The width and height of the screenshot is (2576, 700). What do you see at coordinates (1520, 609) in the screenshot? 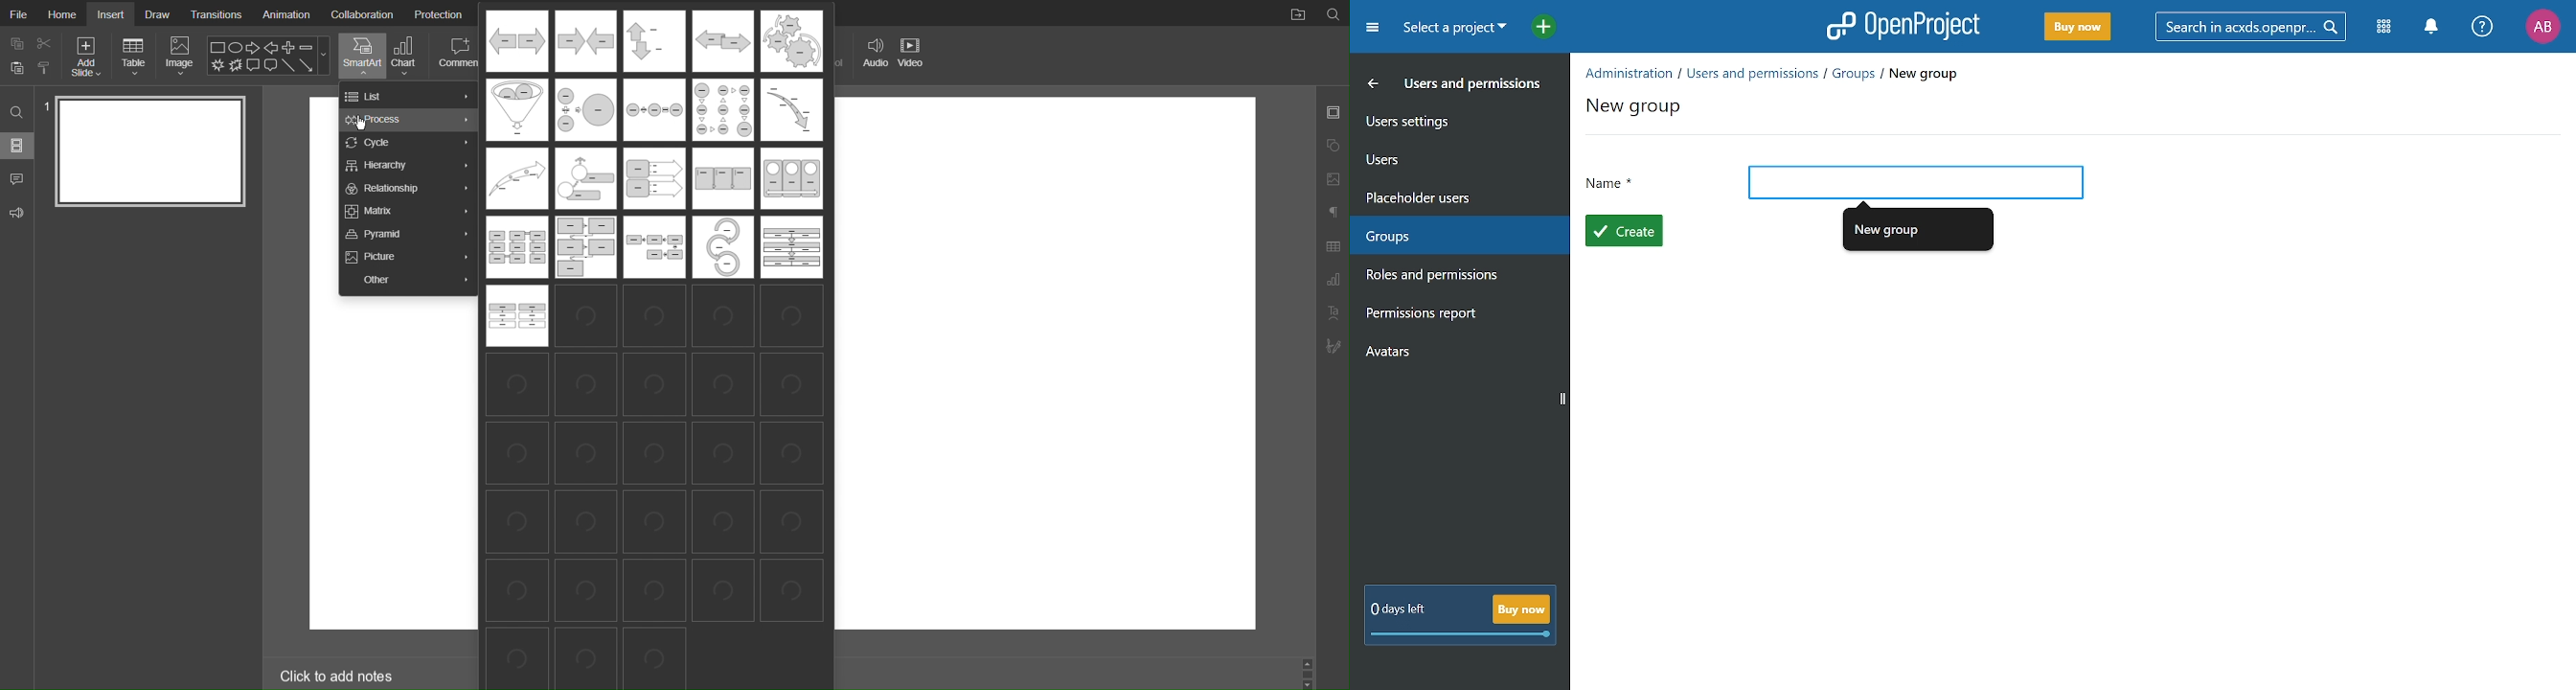
I see `Buy now` at bounding box center [1520, 609].